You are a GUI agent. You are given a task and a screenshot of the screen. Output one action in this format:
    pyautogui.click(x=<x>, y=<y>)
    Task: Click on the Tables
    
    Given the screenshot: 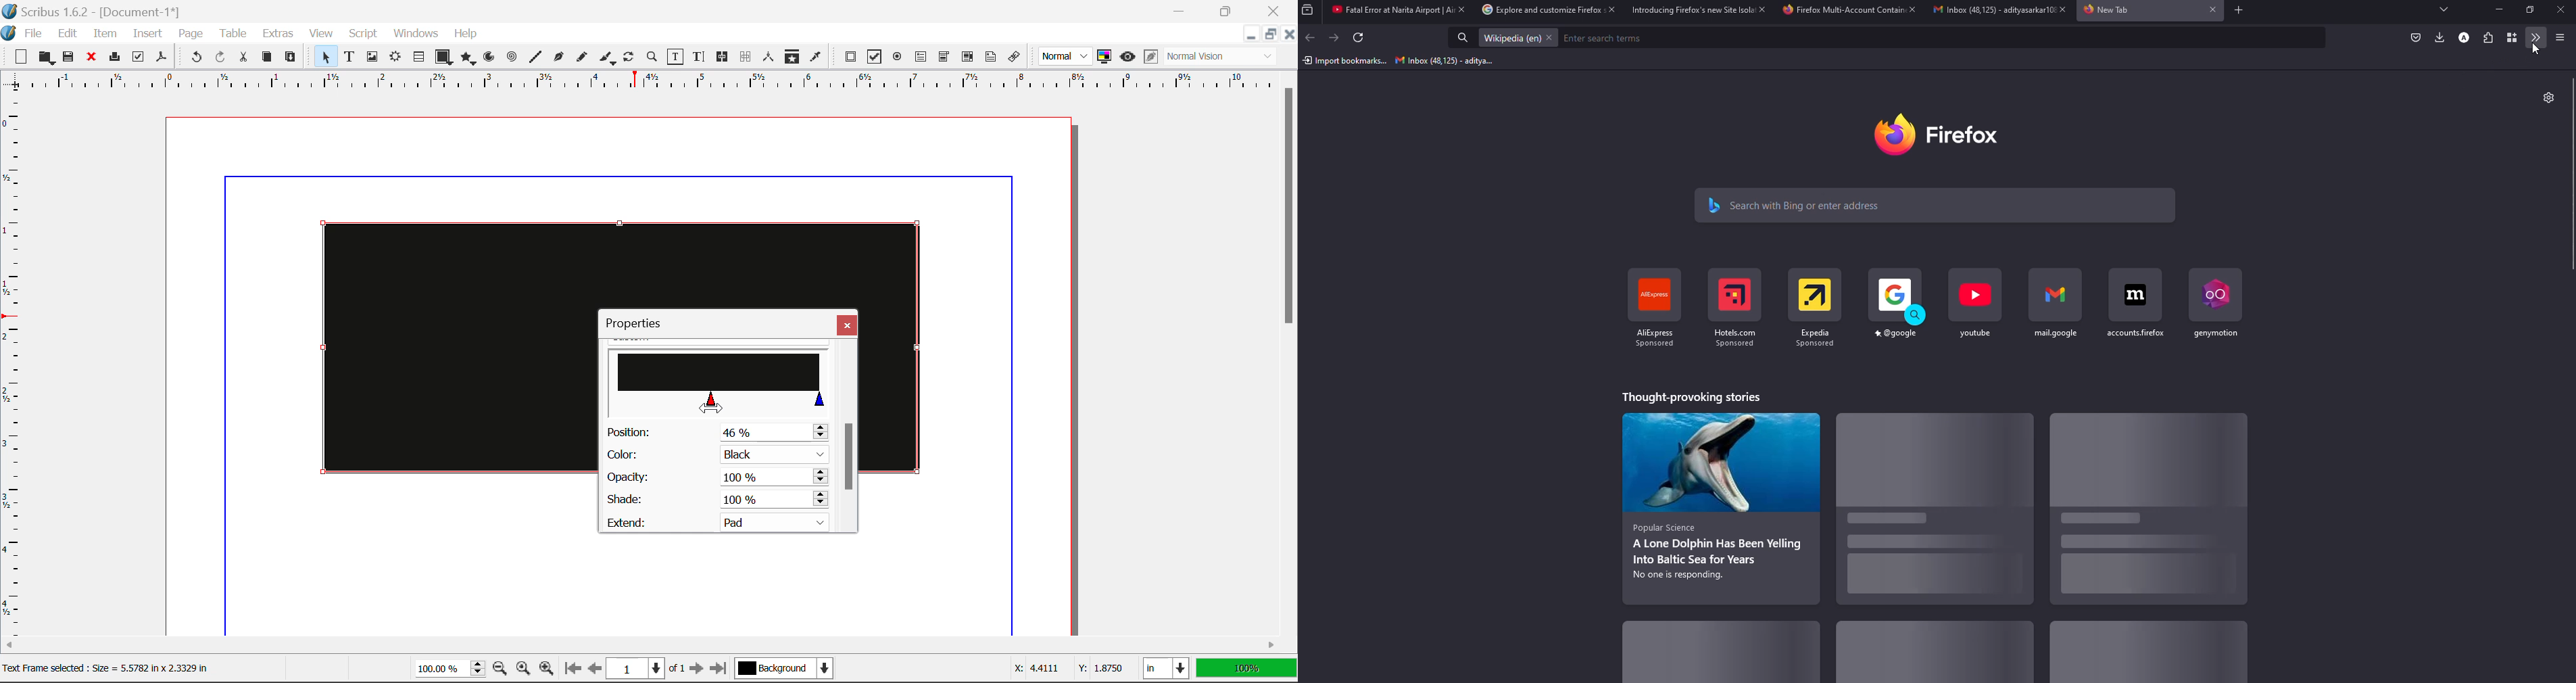 What is the action you would take?
    pyautogui.click(x=418, y=58)
    